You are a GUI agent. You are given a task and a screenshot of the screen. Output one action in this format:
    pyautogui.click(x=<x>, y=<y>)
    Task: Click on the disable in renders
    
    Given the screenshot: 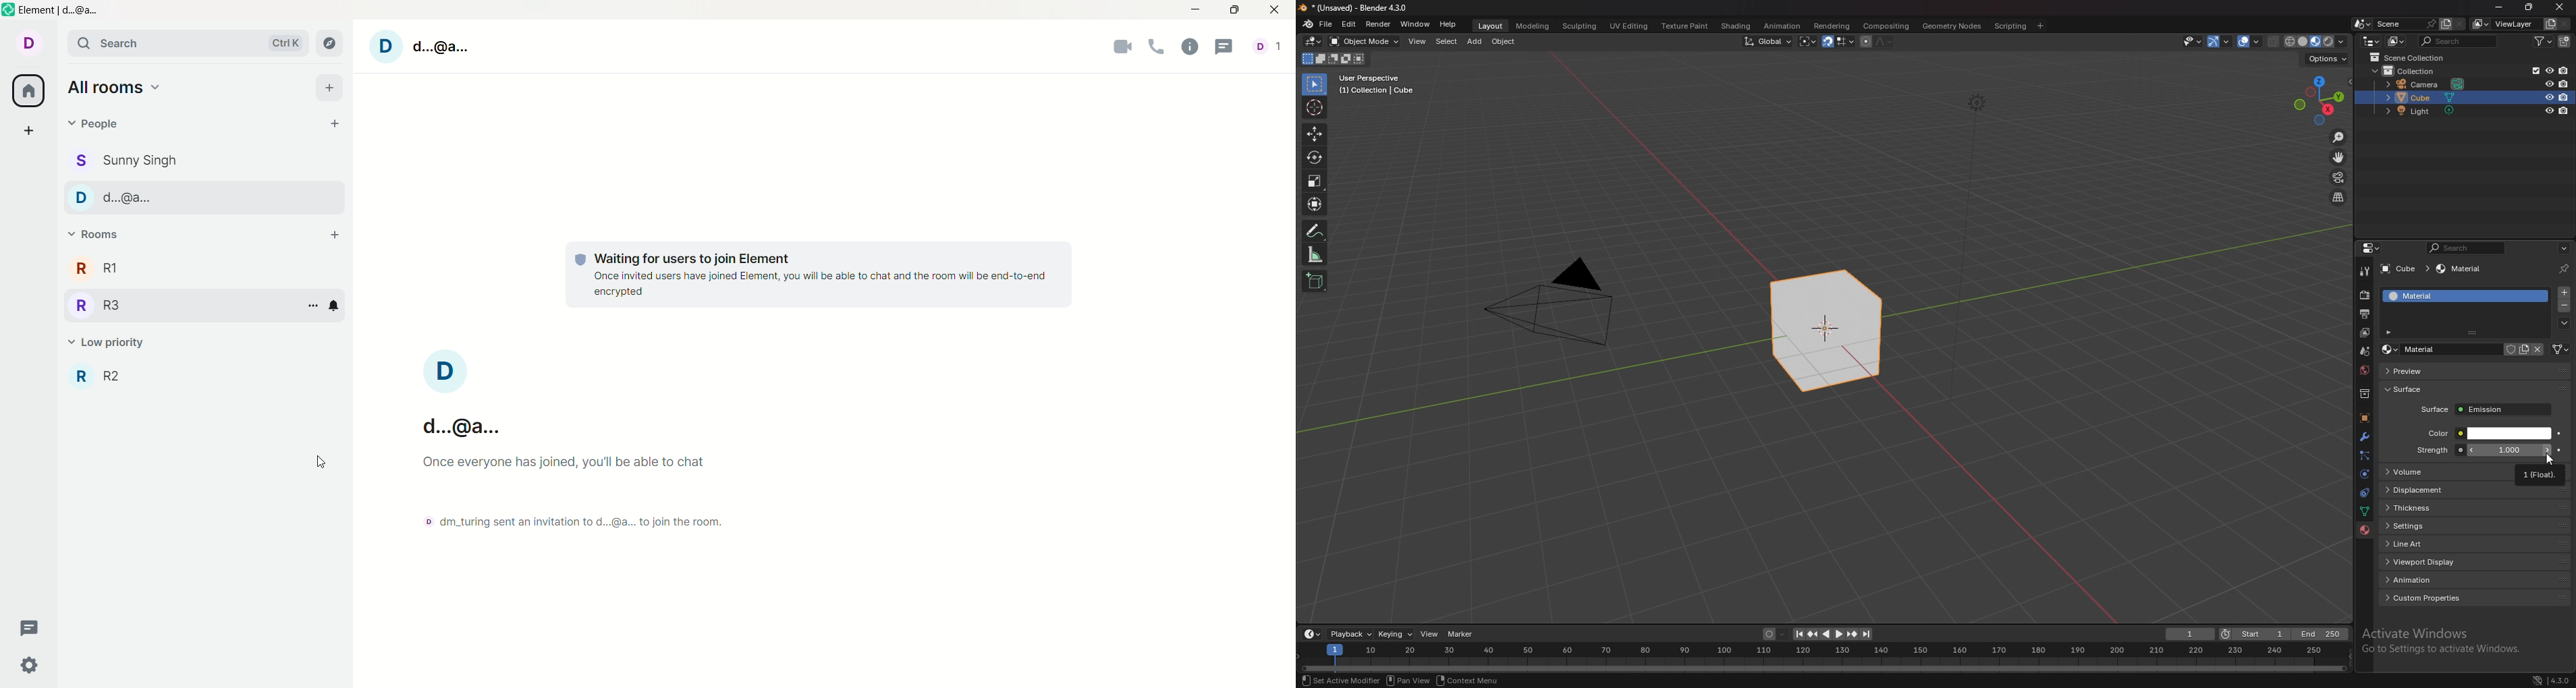 What is the action you would take?
    pyautogui.click(x=2565, y=97)
    